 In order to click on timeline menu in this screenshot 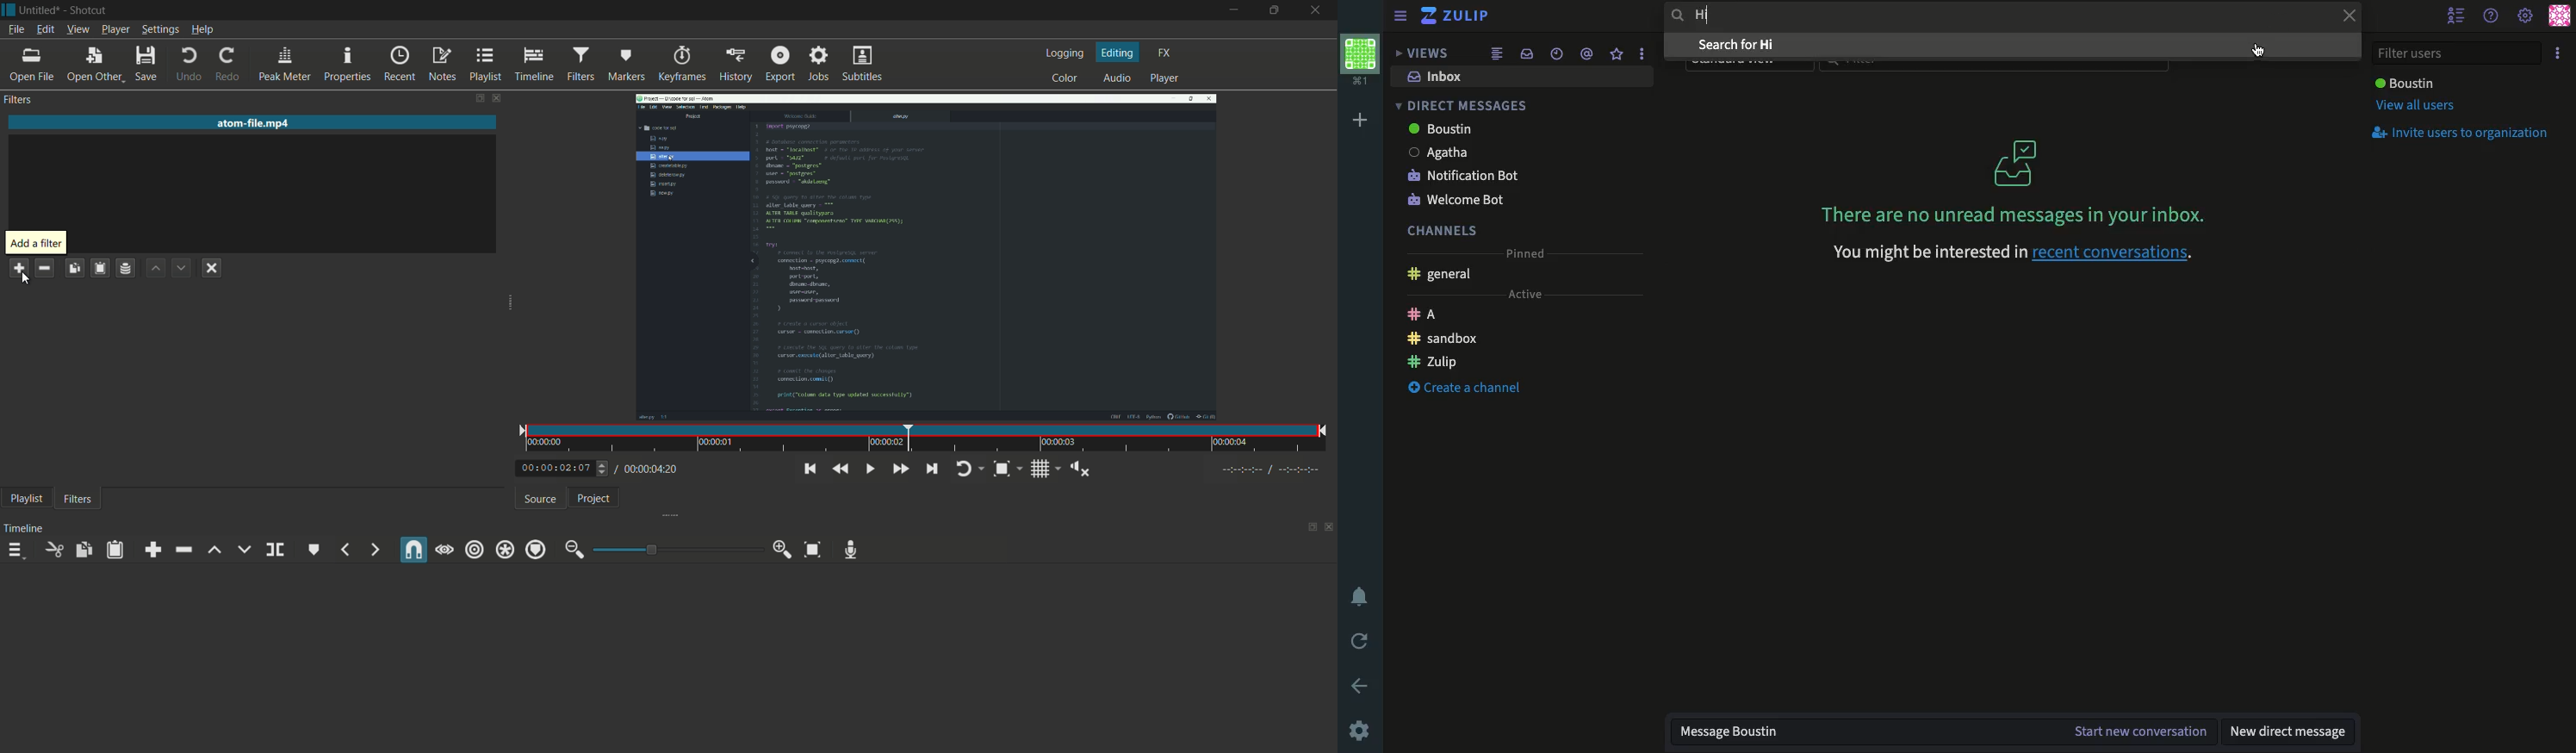, I will do `click(15, 550)`.